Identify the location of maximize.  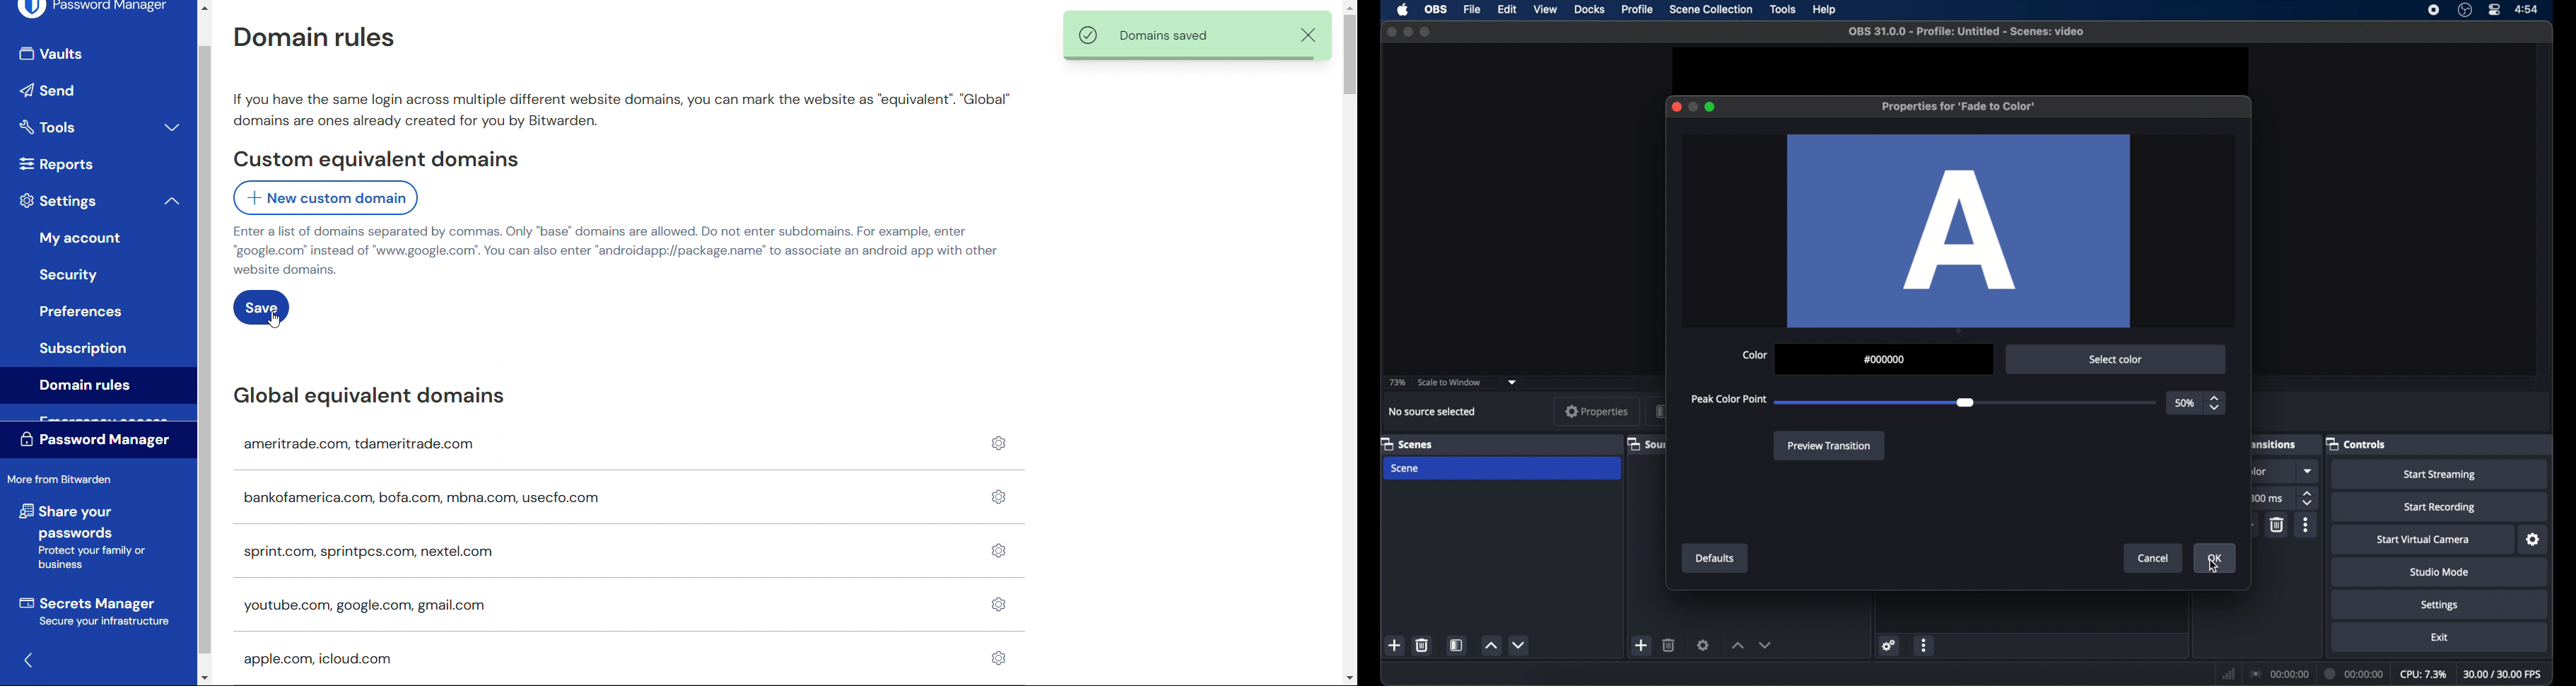
(1711, 107).